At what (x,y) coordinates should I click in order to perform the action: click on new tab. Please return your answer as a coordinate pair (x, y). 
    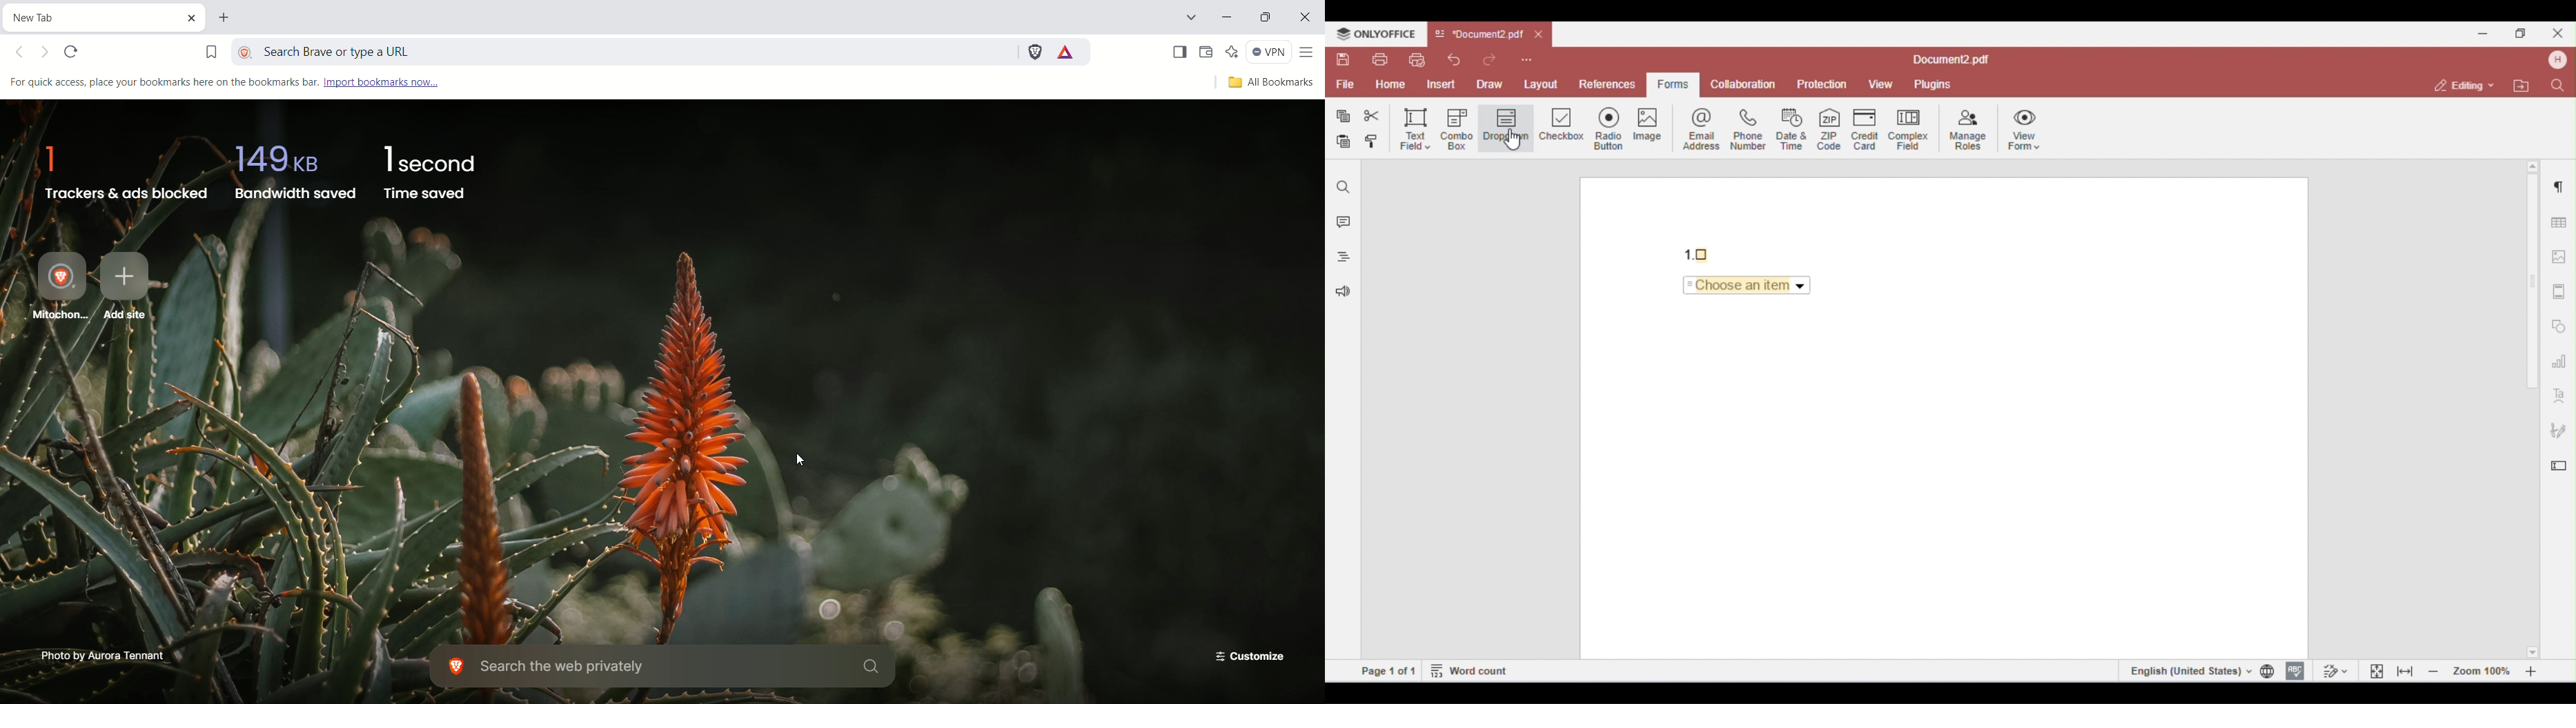
    Looking at the image, I should click on (226, 19).